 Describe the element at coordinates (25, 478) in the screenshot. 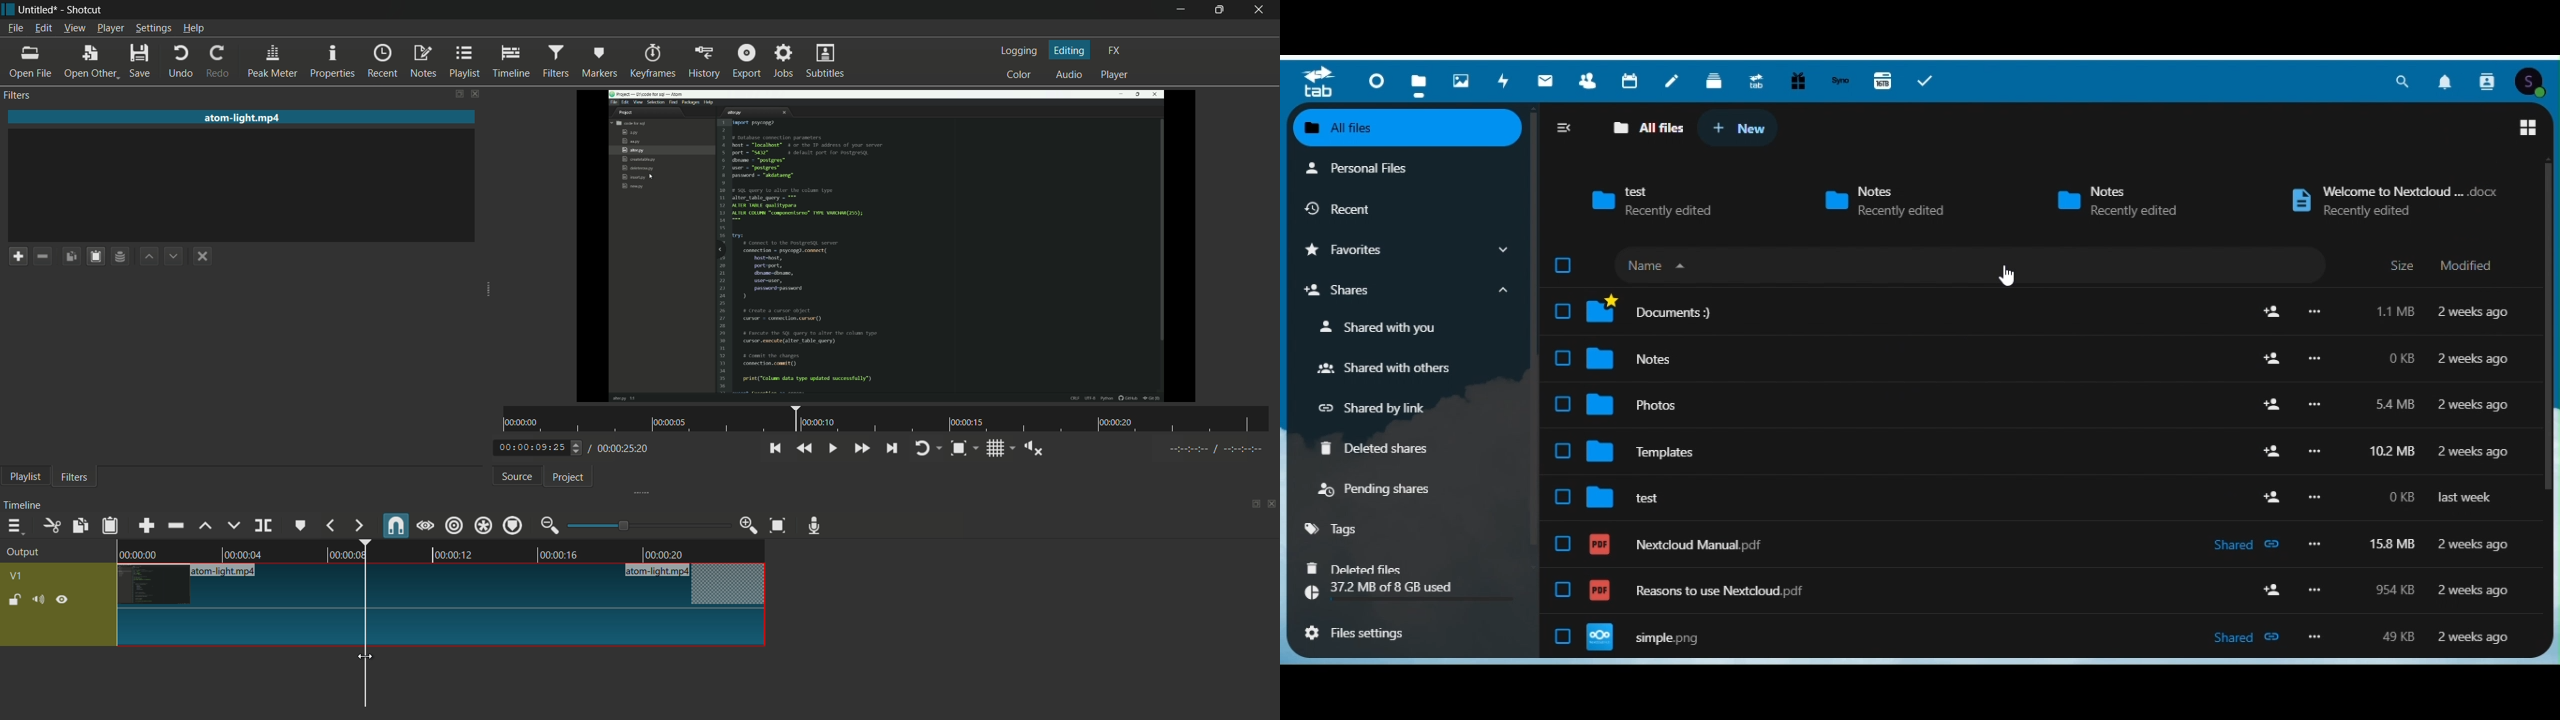

I see `playlist` at that location.